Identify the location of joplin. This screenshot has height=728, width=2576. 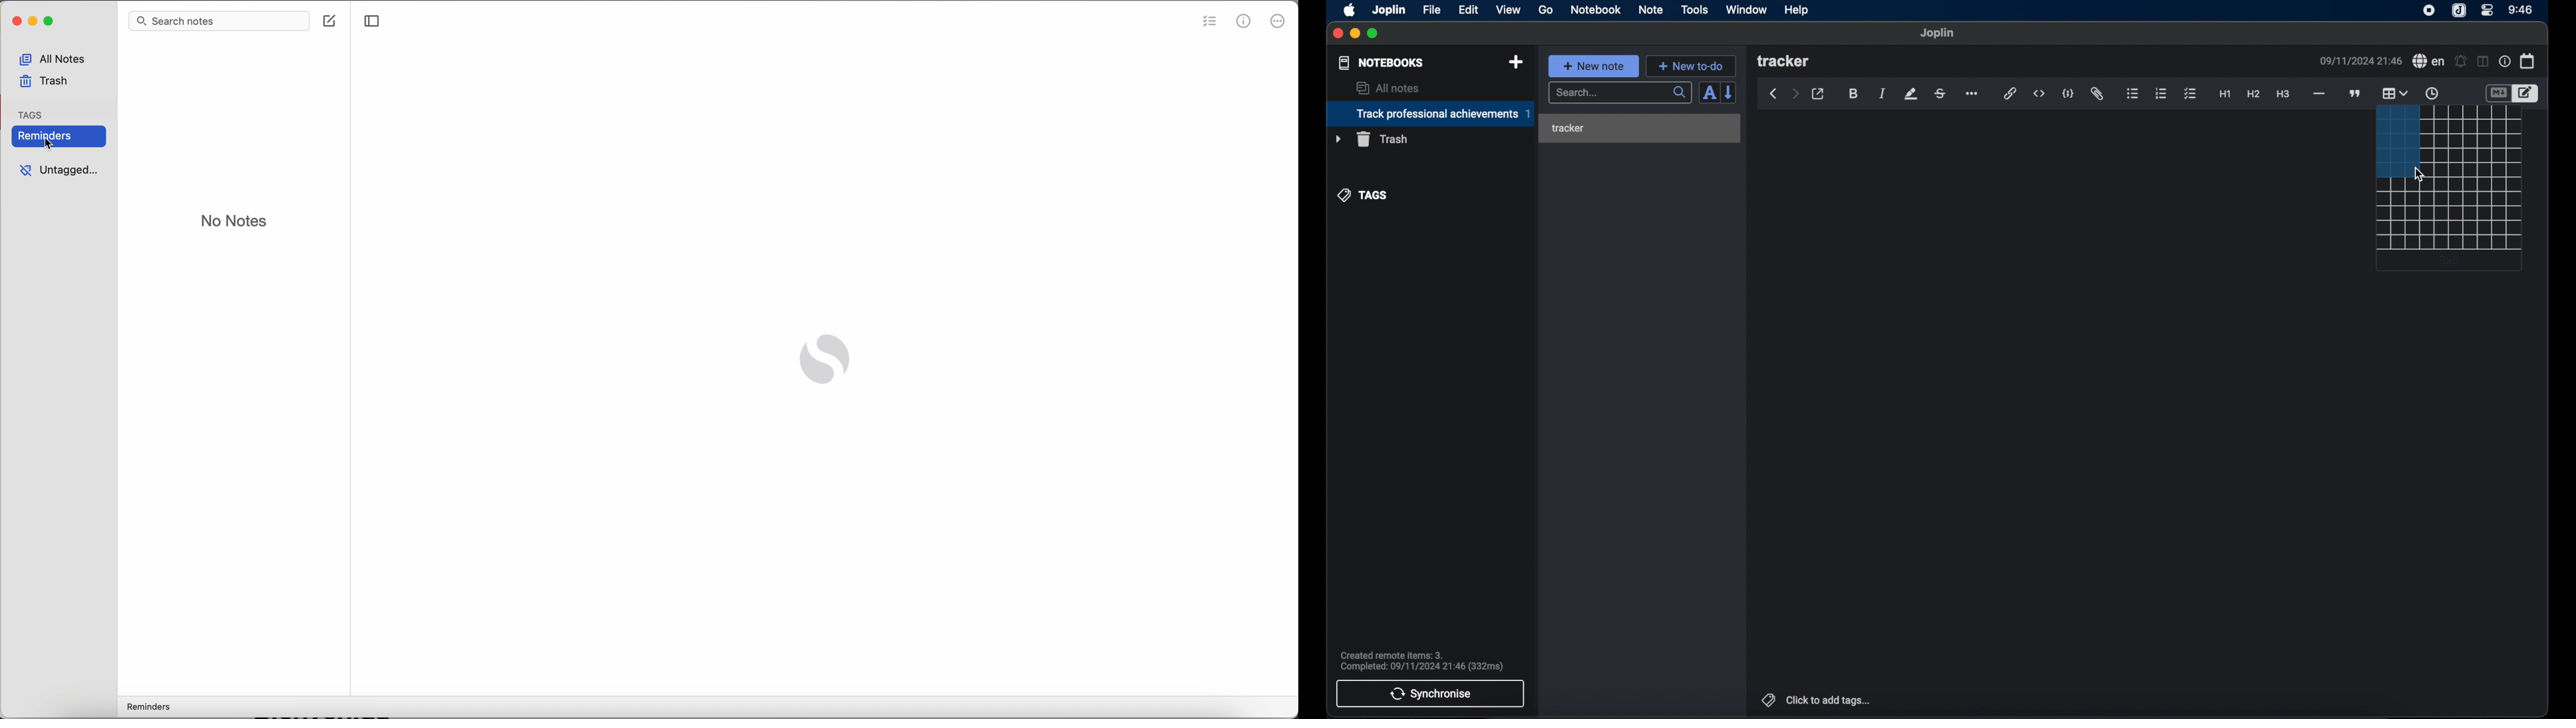
(2459, 11).